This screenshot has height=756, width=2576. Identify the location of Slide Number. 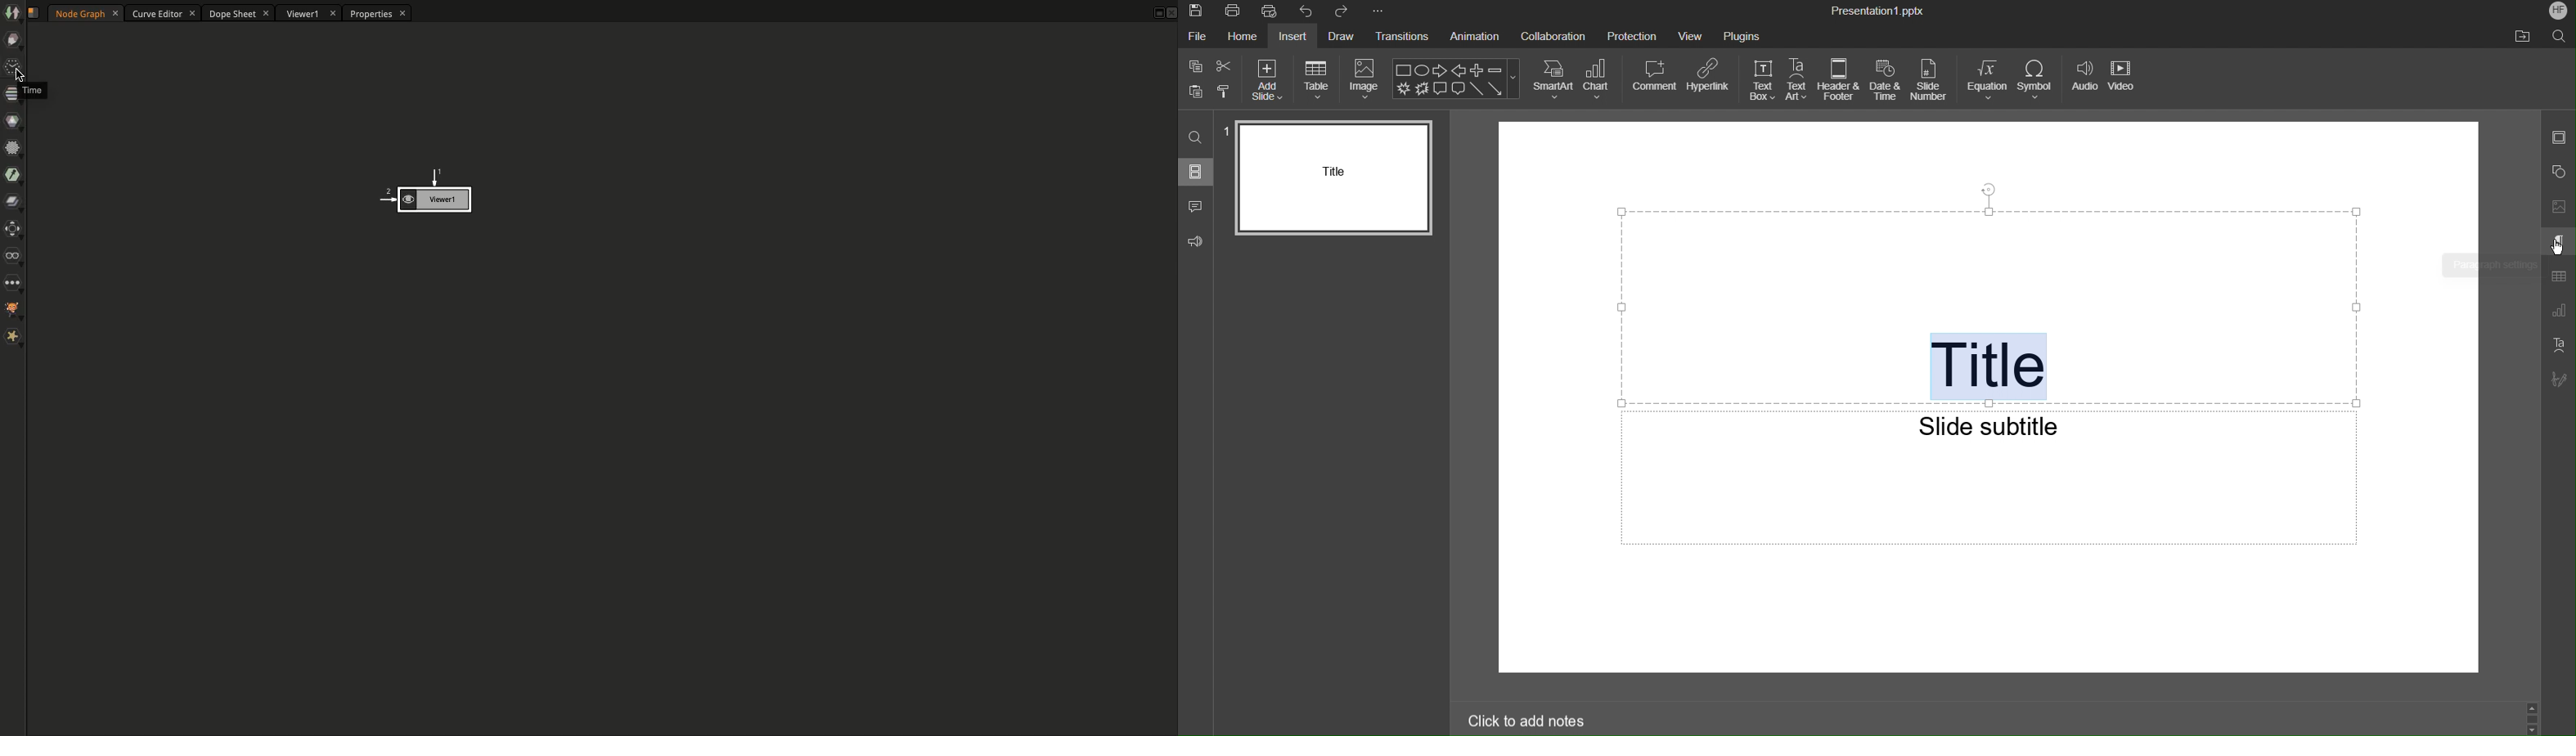
(1932, 82).